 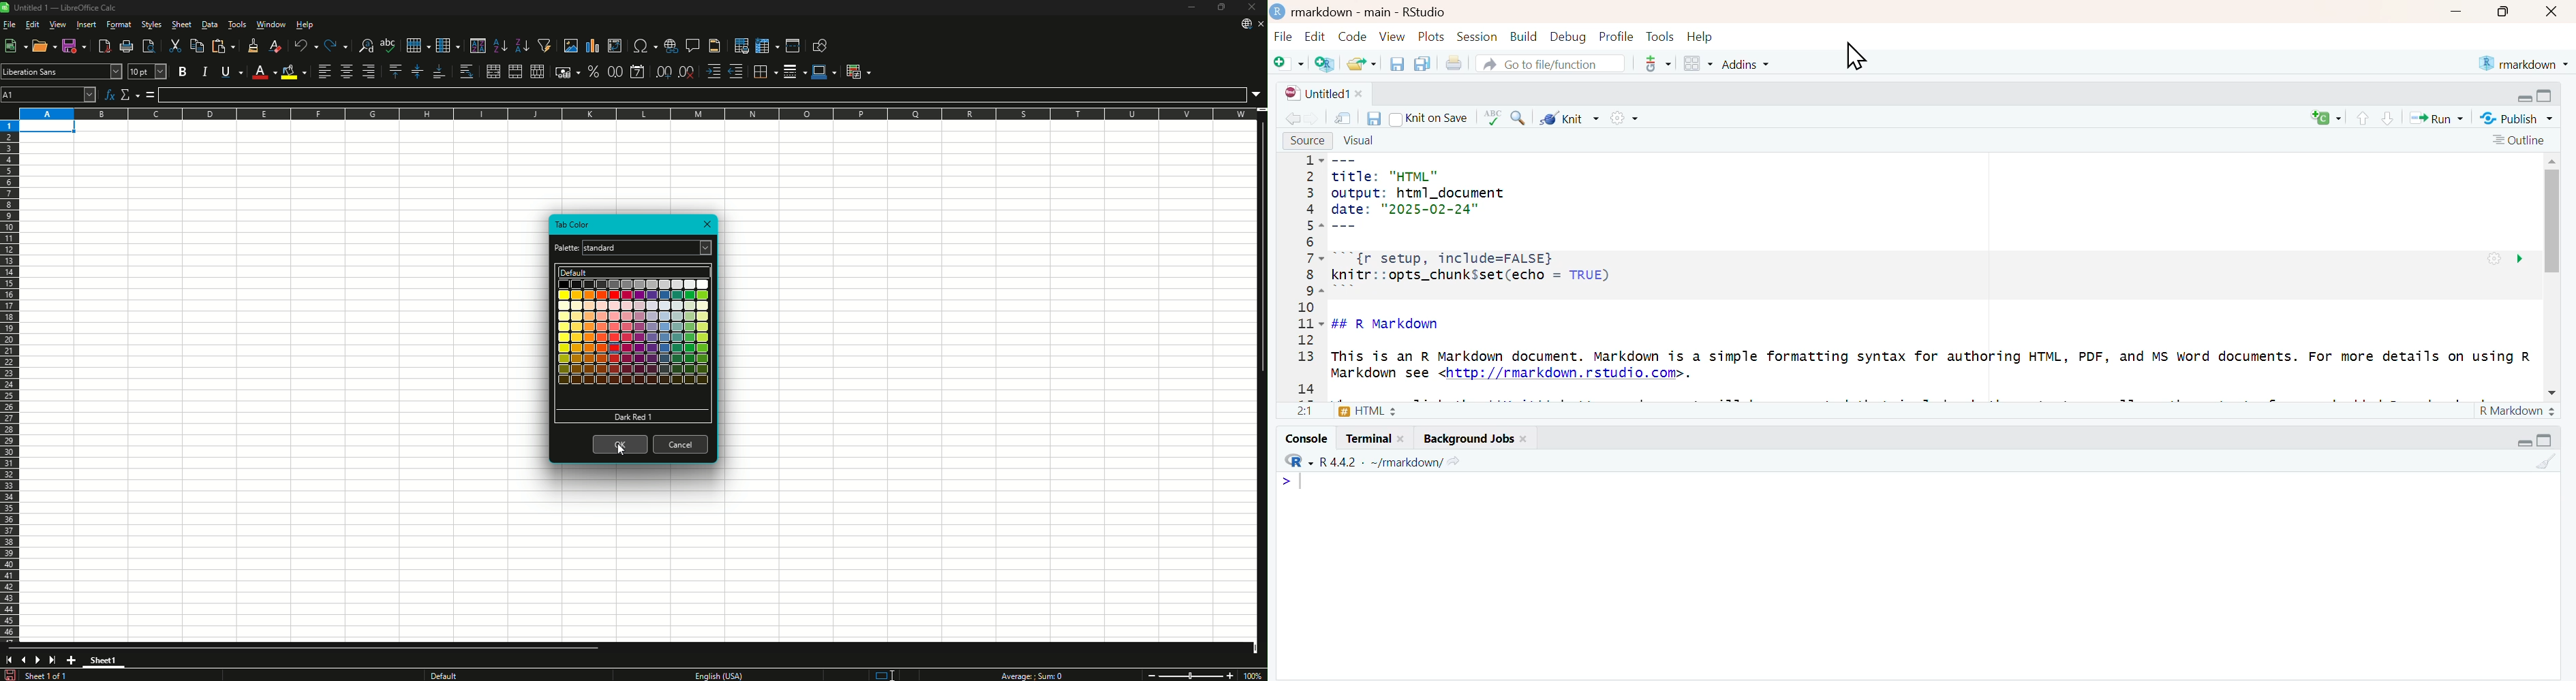 I want to click on go to previous section, so click(x=2363, y=119).